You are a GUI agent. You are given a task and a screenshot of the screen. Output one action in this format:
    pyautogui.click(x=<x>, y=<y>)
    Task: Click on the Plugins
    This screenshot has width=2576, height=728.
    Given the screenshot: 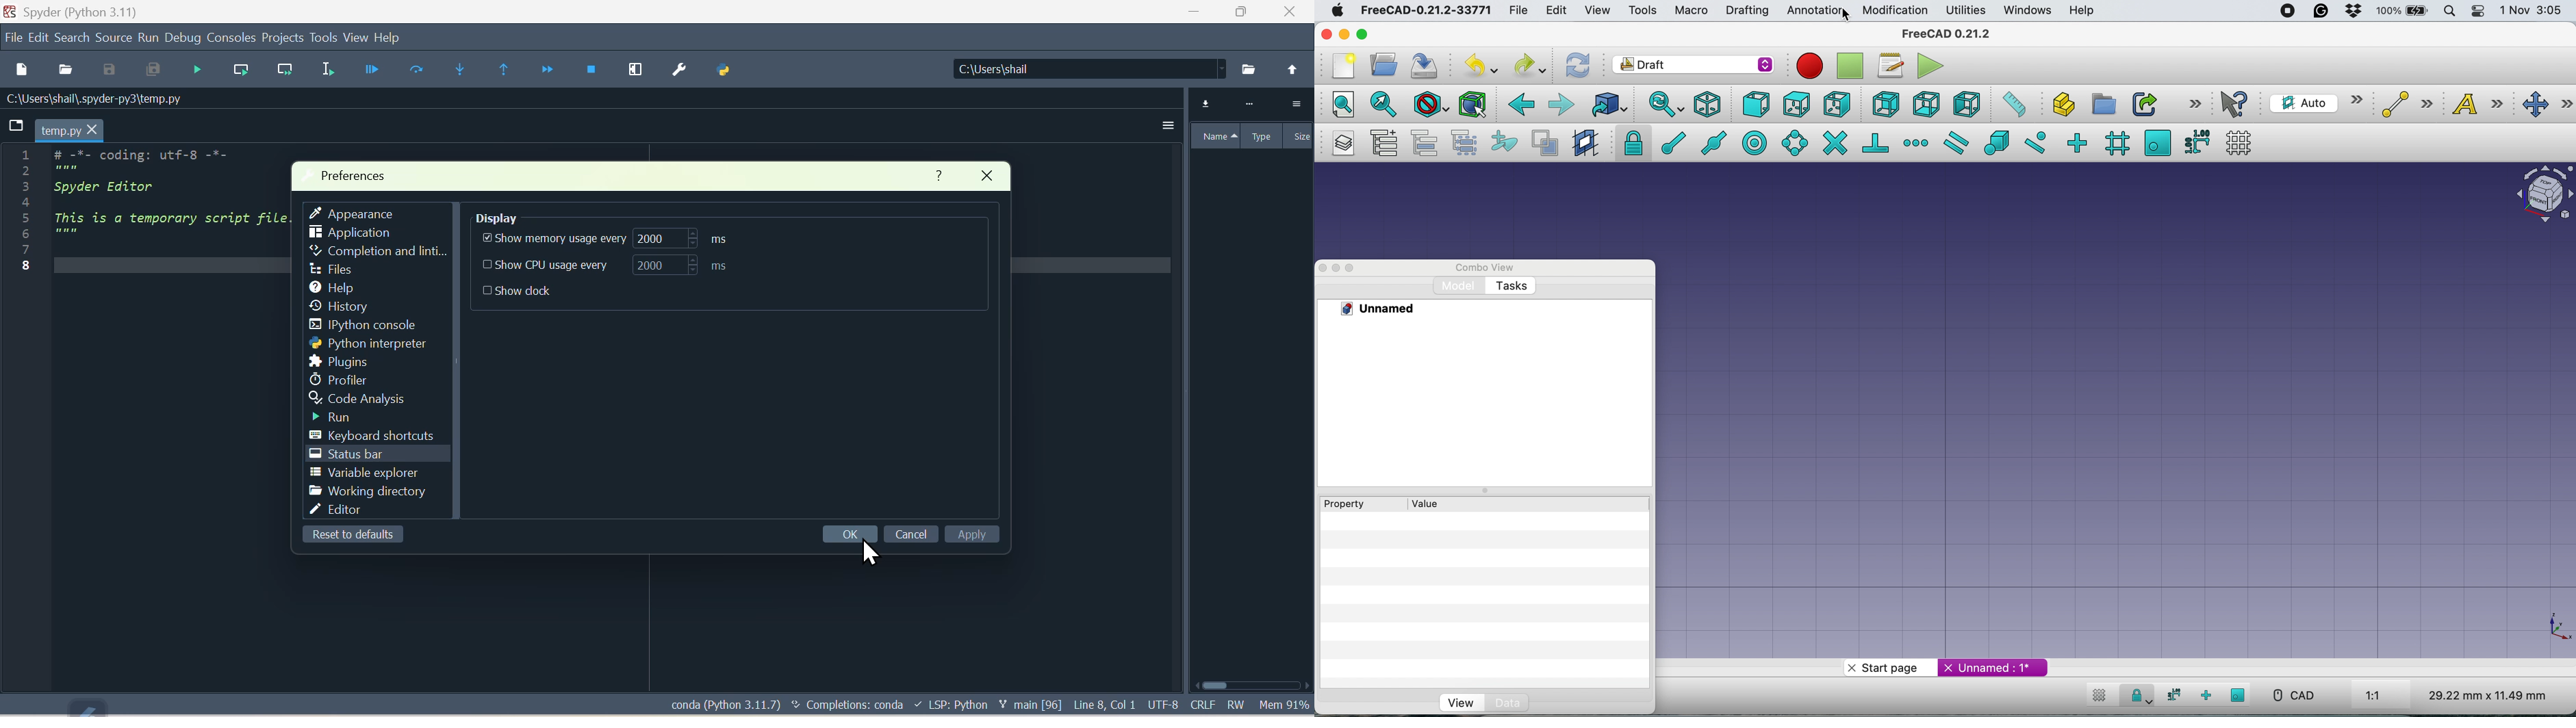 What is the action you would take?
    pyautogui.click(x=339, y=363)
    